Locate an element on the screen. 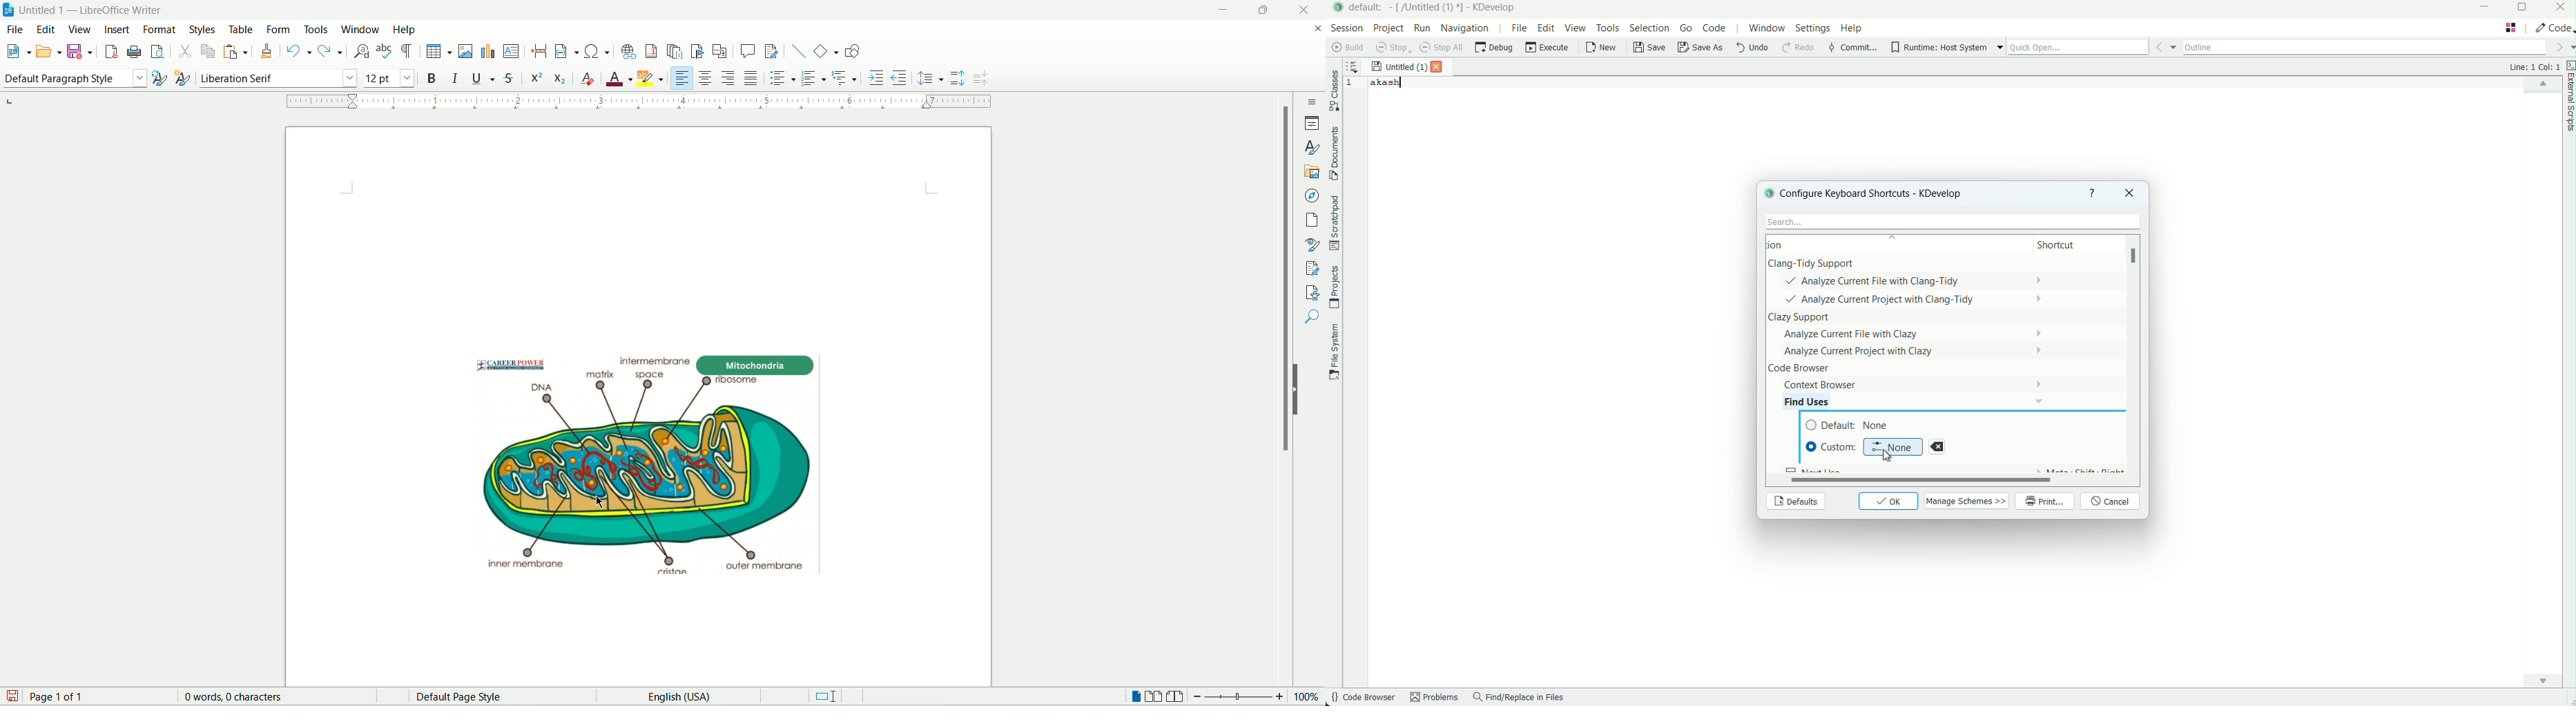 The width and height of the screenshot is (2576, 728). clear formatting is located at coordinates (589, 79).